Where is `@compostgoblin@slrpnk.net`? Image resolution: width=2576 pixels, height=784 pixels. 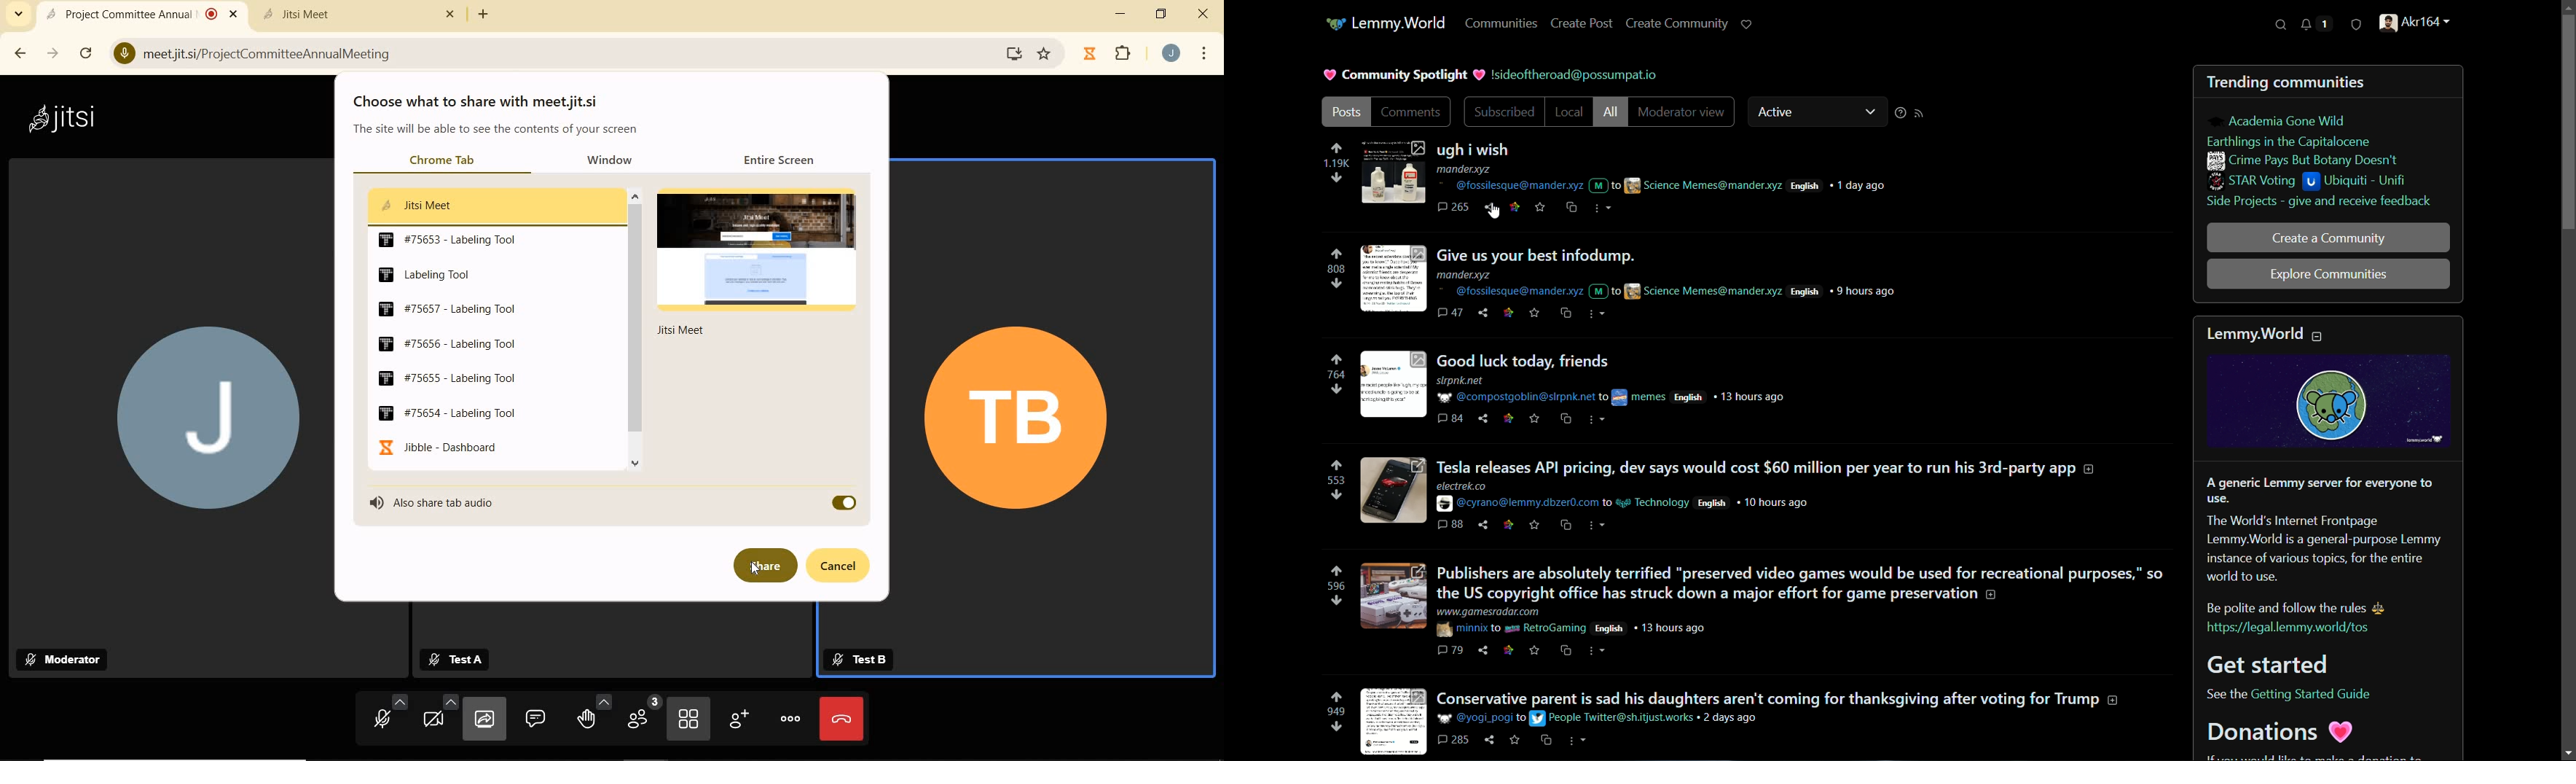
@compostgoblin@slrpnk.net is located at coordinates (1514, 397).